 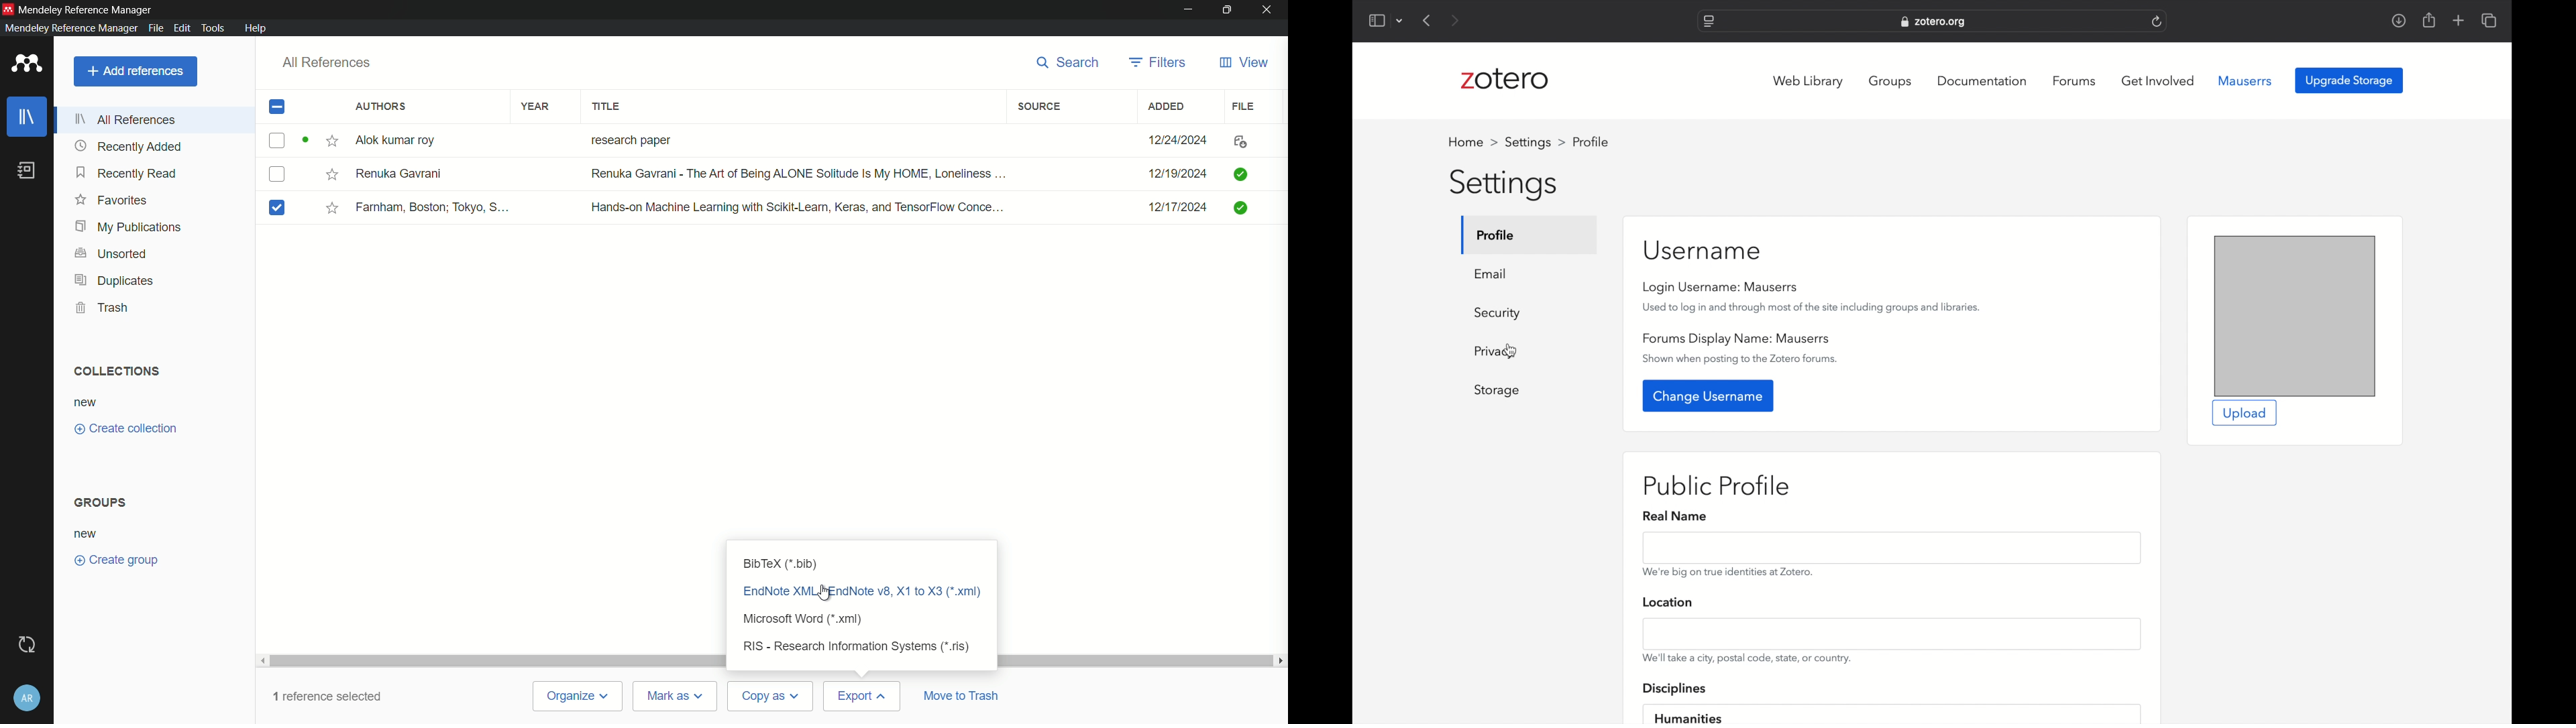 What do you see at coordinates (1456, 21) in the screenshot?
I see `next` at bounding box center [1456, 21].